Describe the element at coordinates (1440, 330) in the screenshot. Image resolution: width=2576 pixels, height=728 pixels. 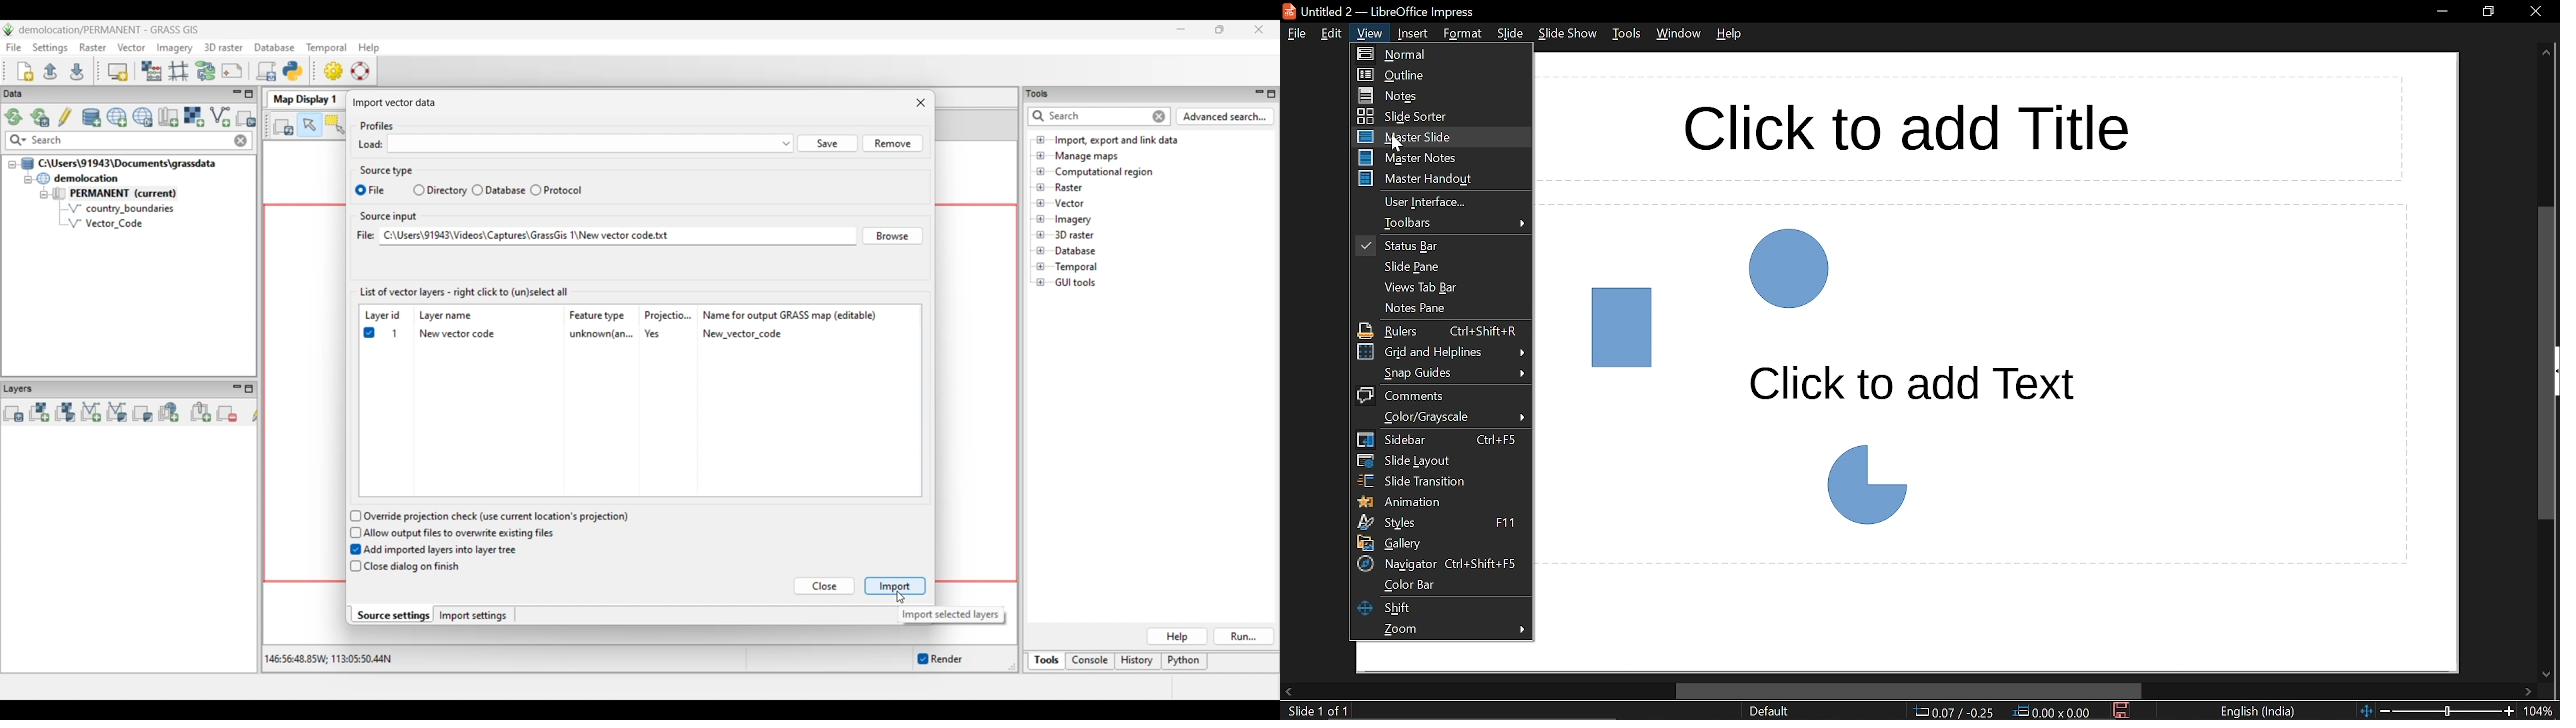
I see `Rulers` at that location.